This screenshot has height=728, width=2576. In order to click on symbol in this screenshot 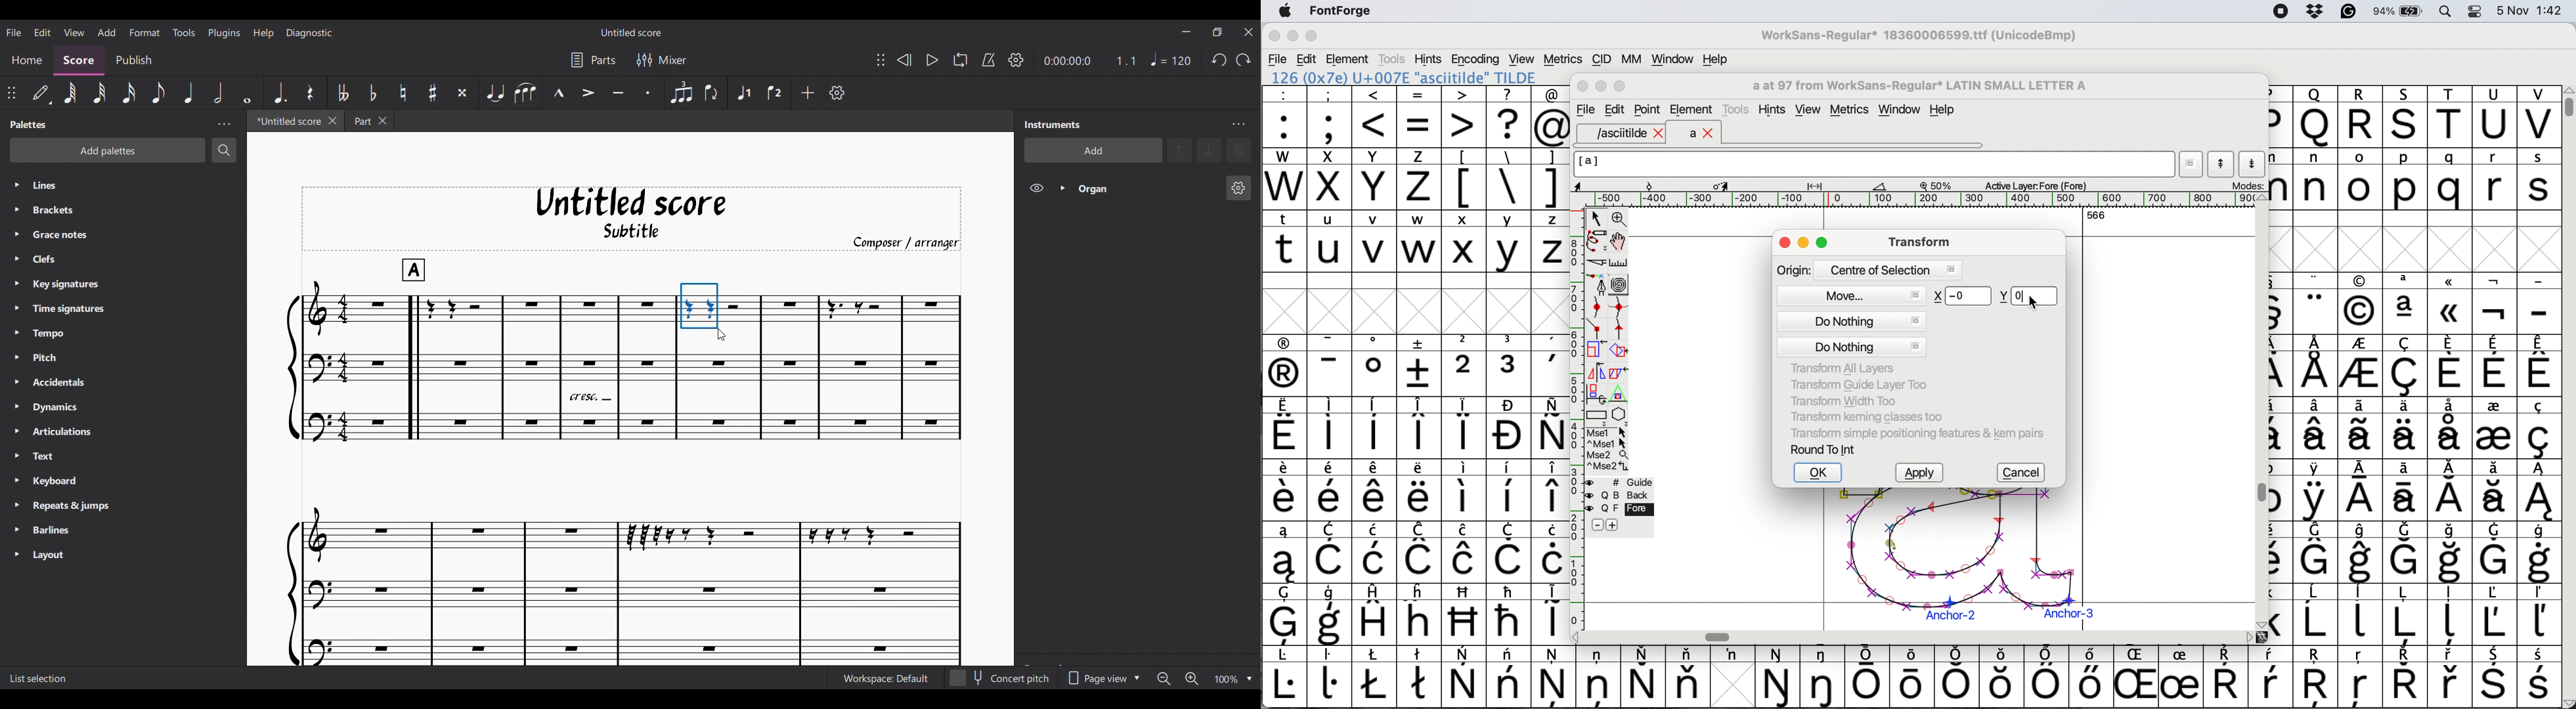, I will do `click(1377, 614)`.